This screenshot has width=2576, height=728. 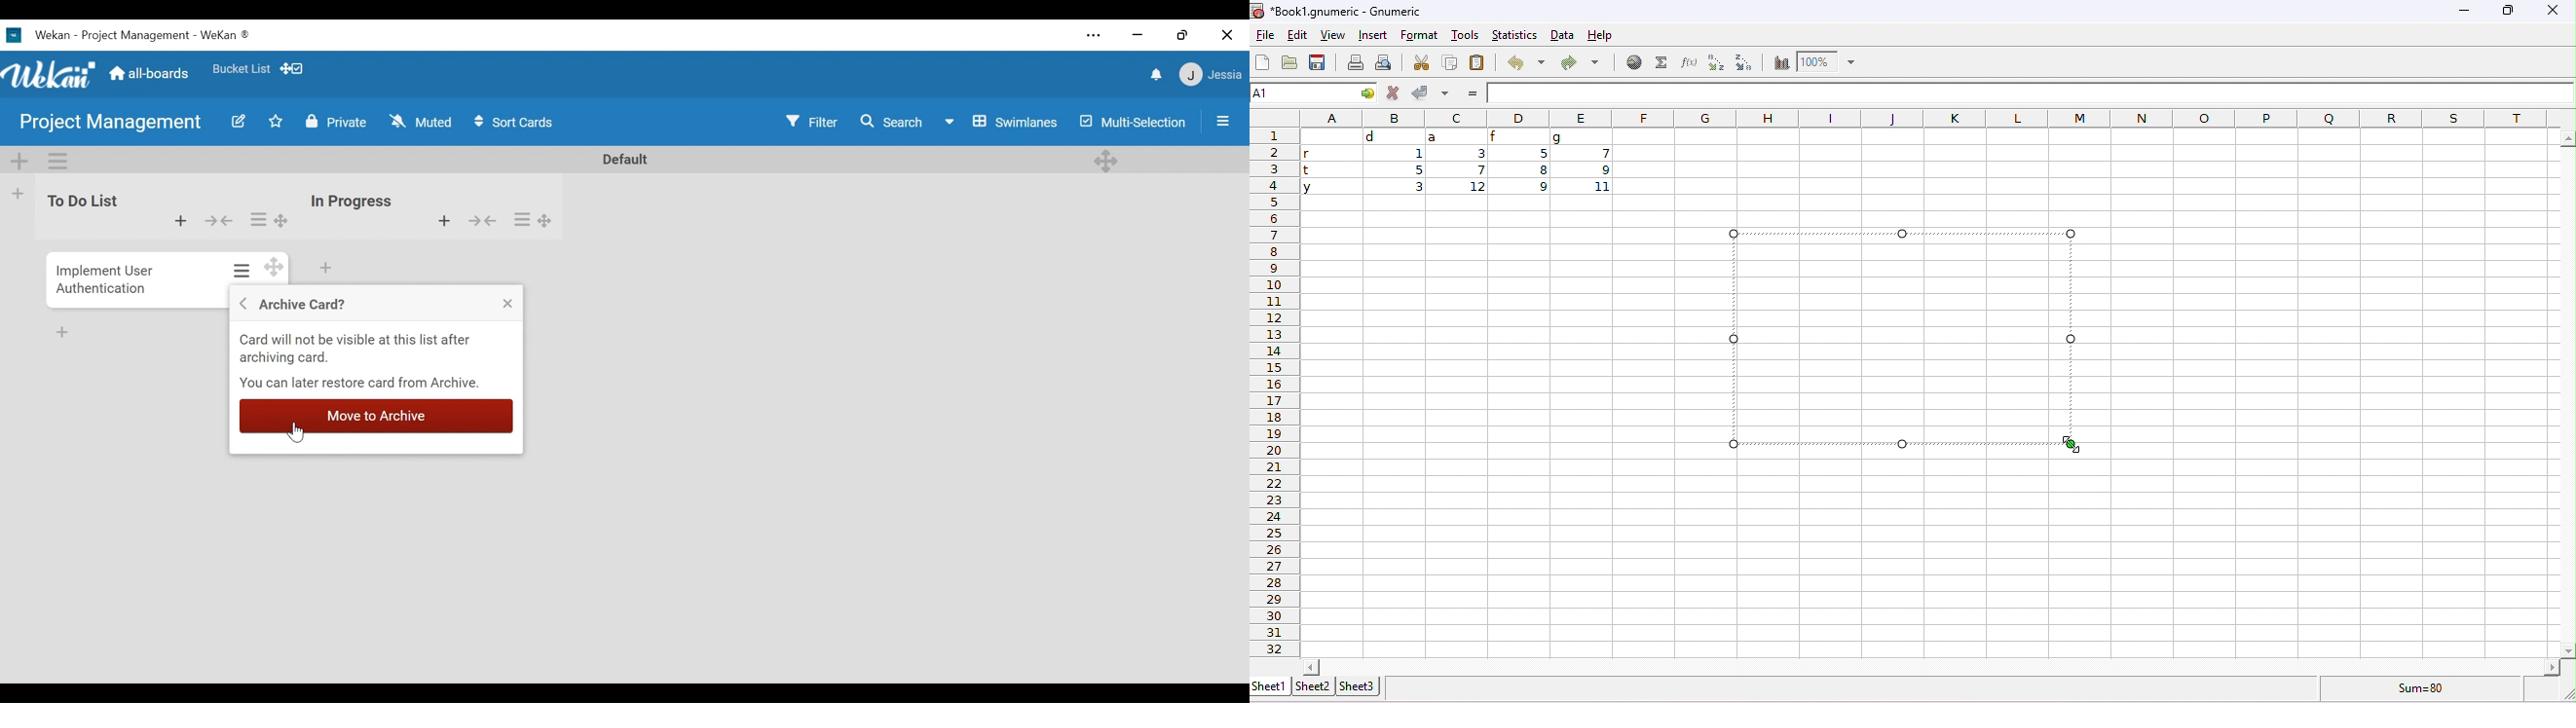 What do you see at coordinates (1154, 76) in the screenshot?
I see `notifications` at bounding box center [1154, 76].